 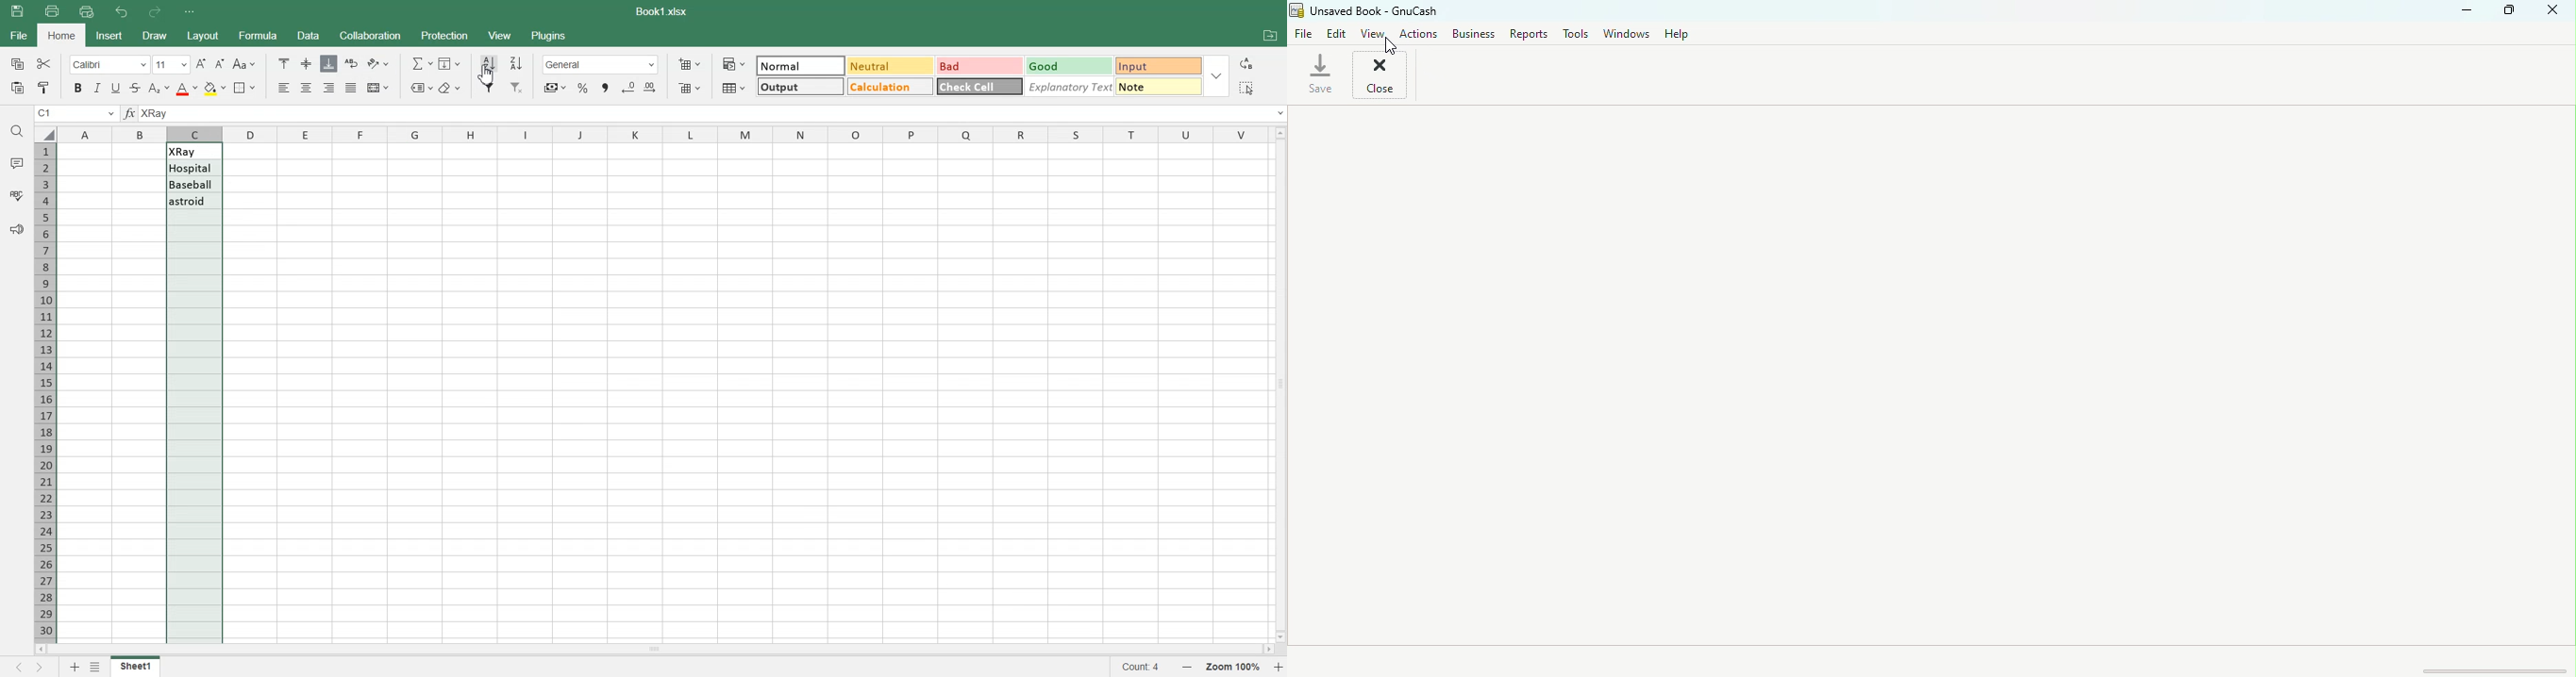 I want to click on zoom in, so click(x=1279, y=668).